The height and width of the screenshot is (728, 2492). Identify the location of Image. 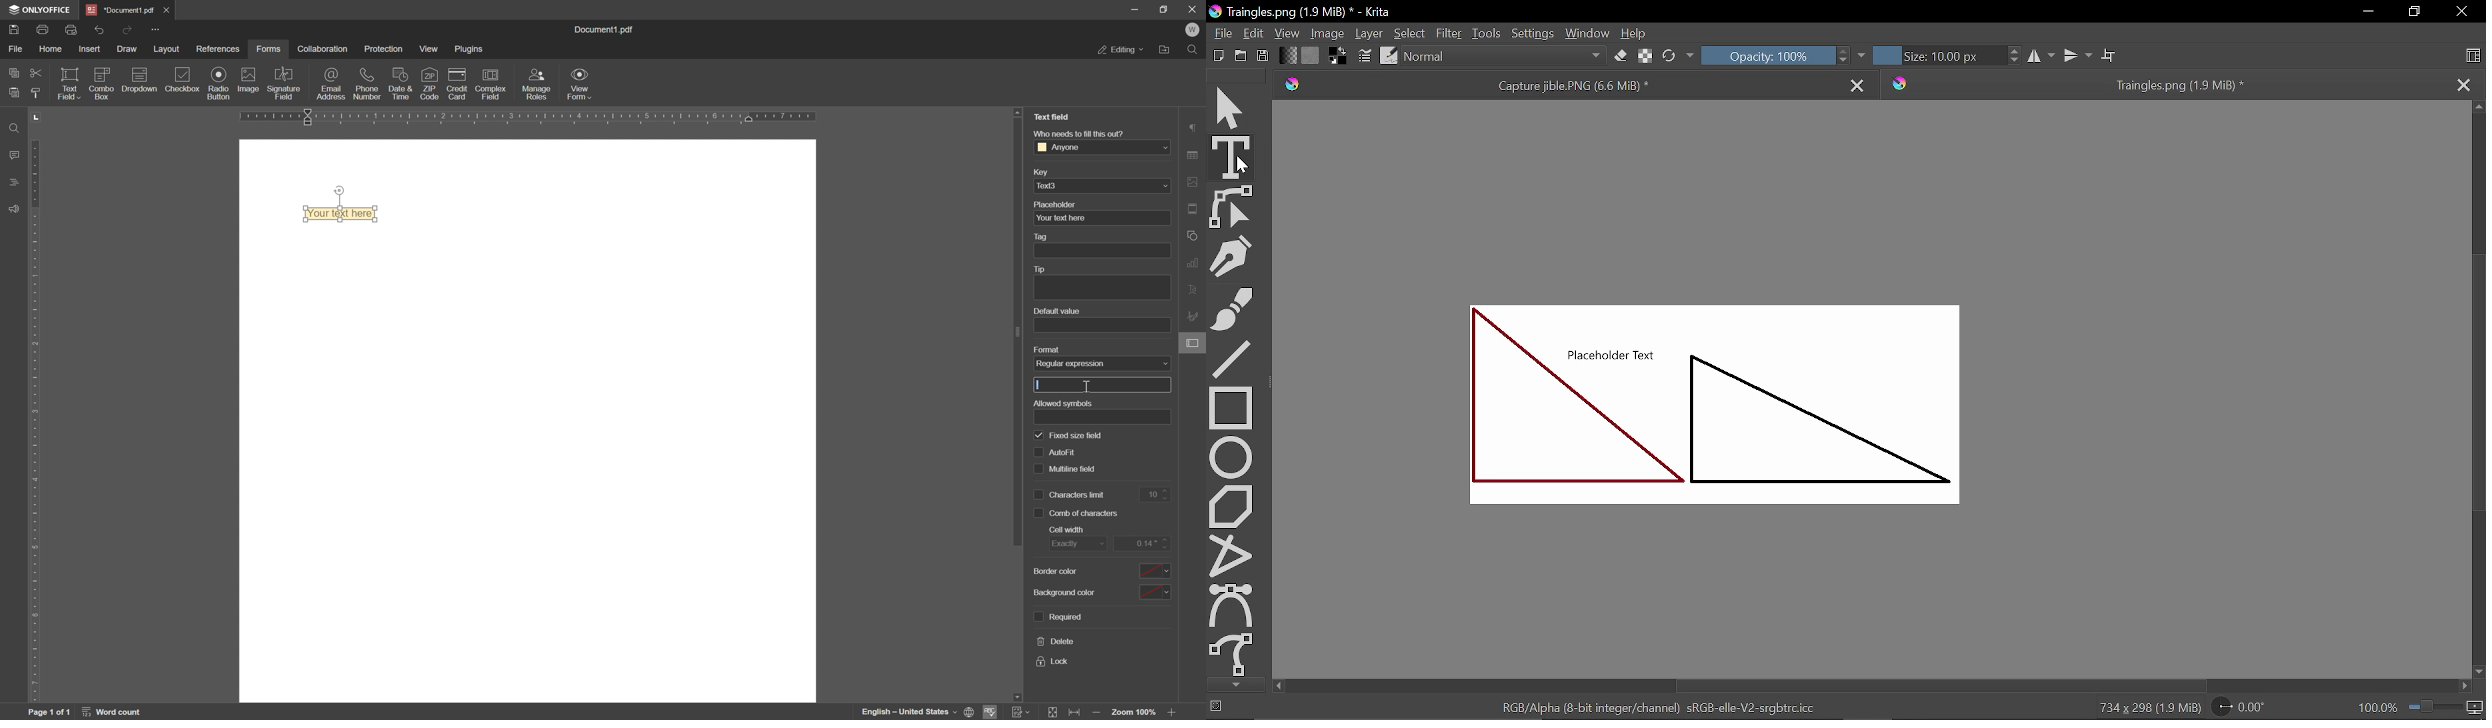
(1329, 33).